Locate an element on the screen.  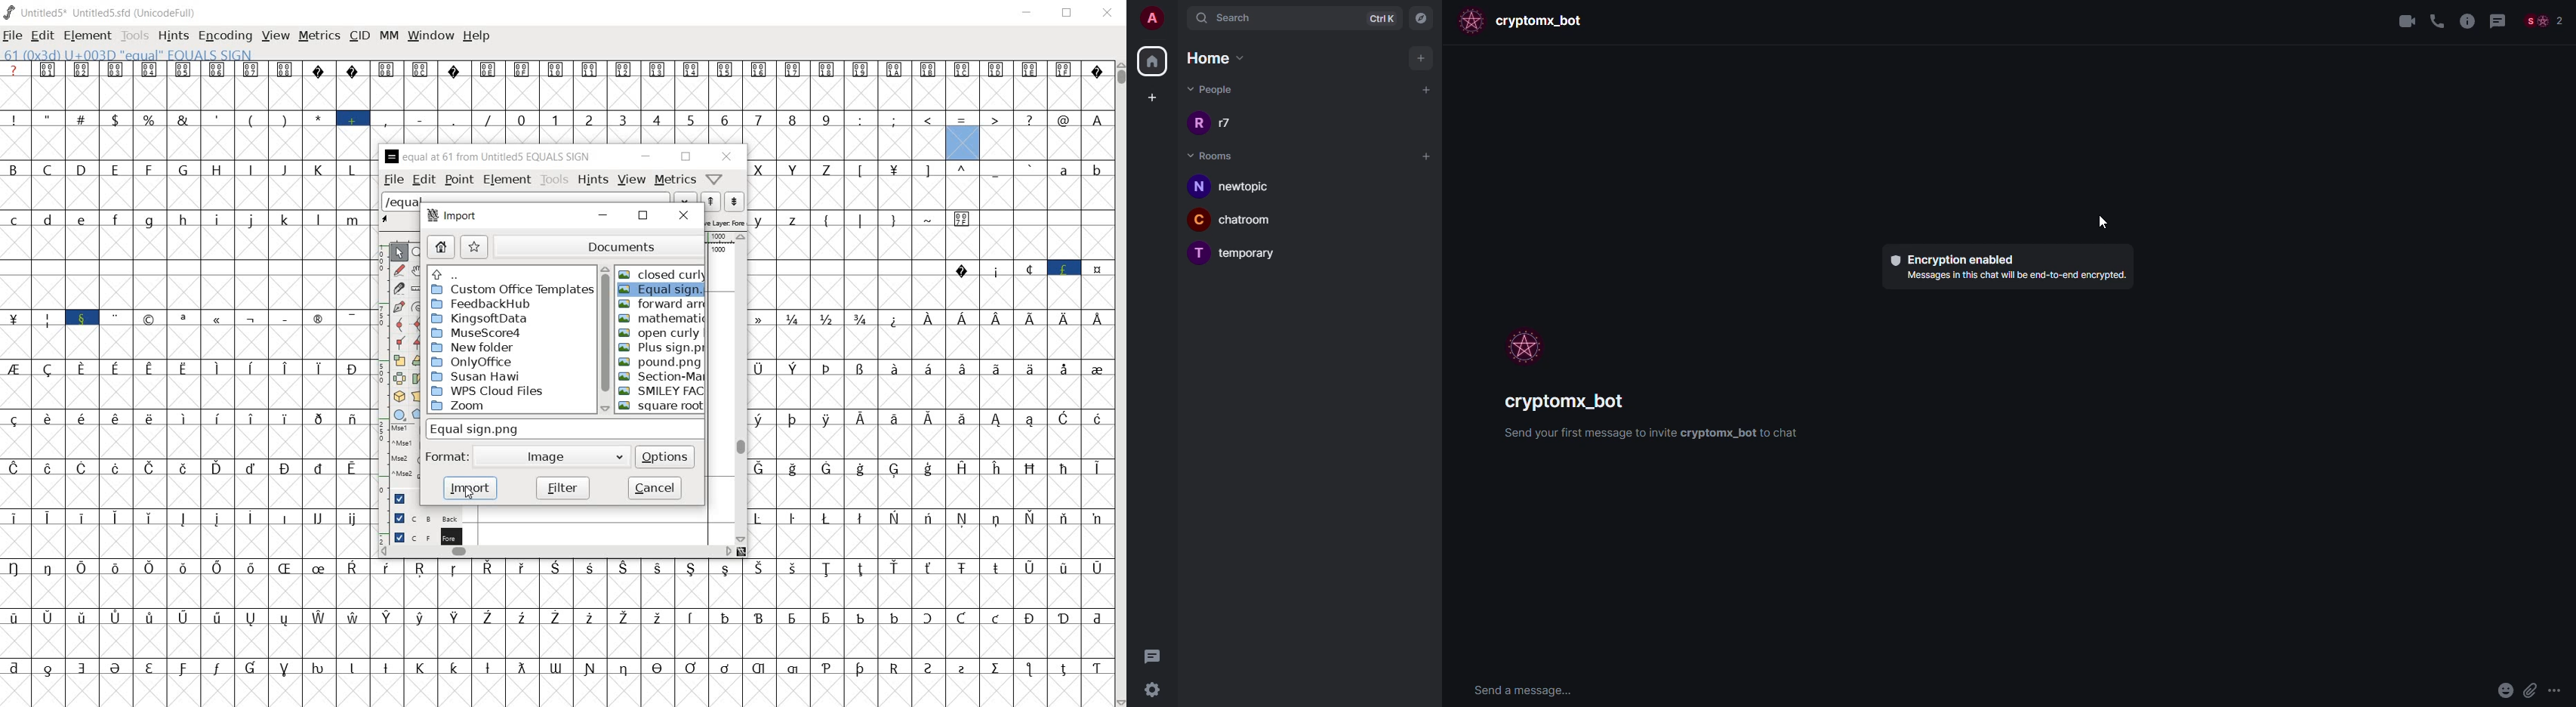
file is located at coordinates (392, 180).